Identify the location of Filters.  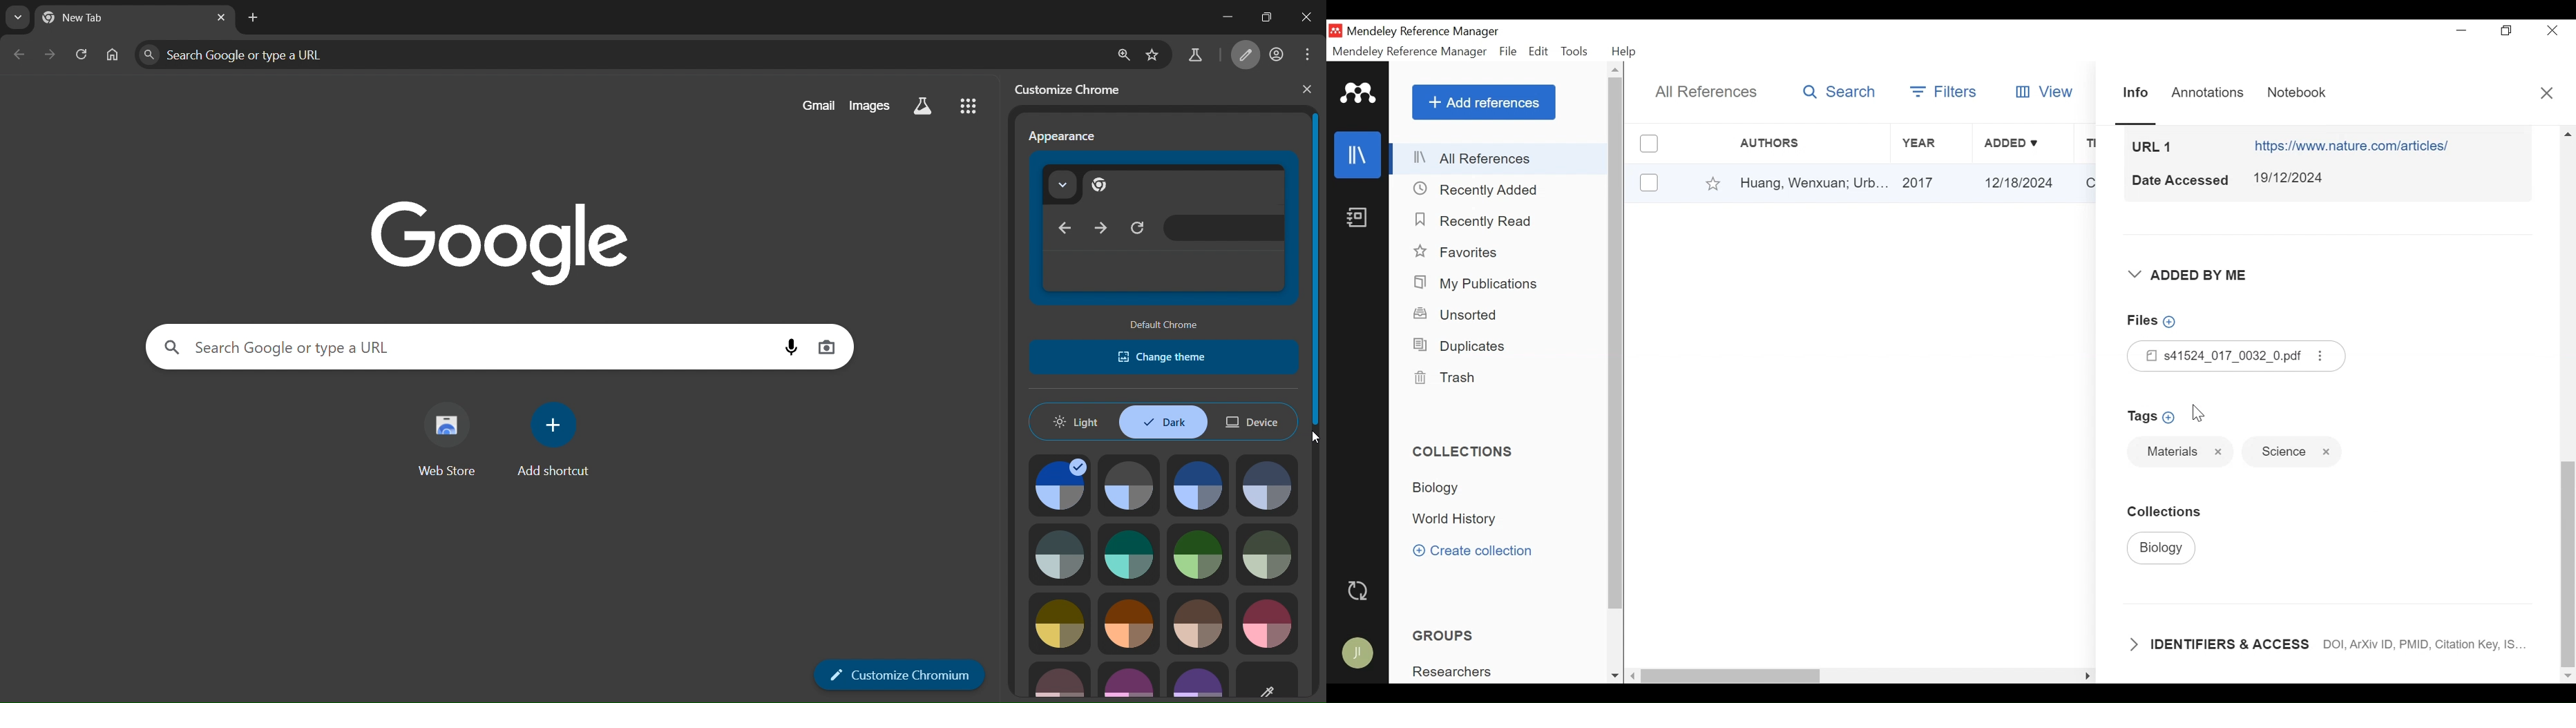
(1944, 89).